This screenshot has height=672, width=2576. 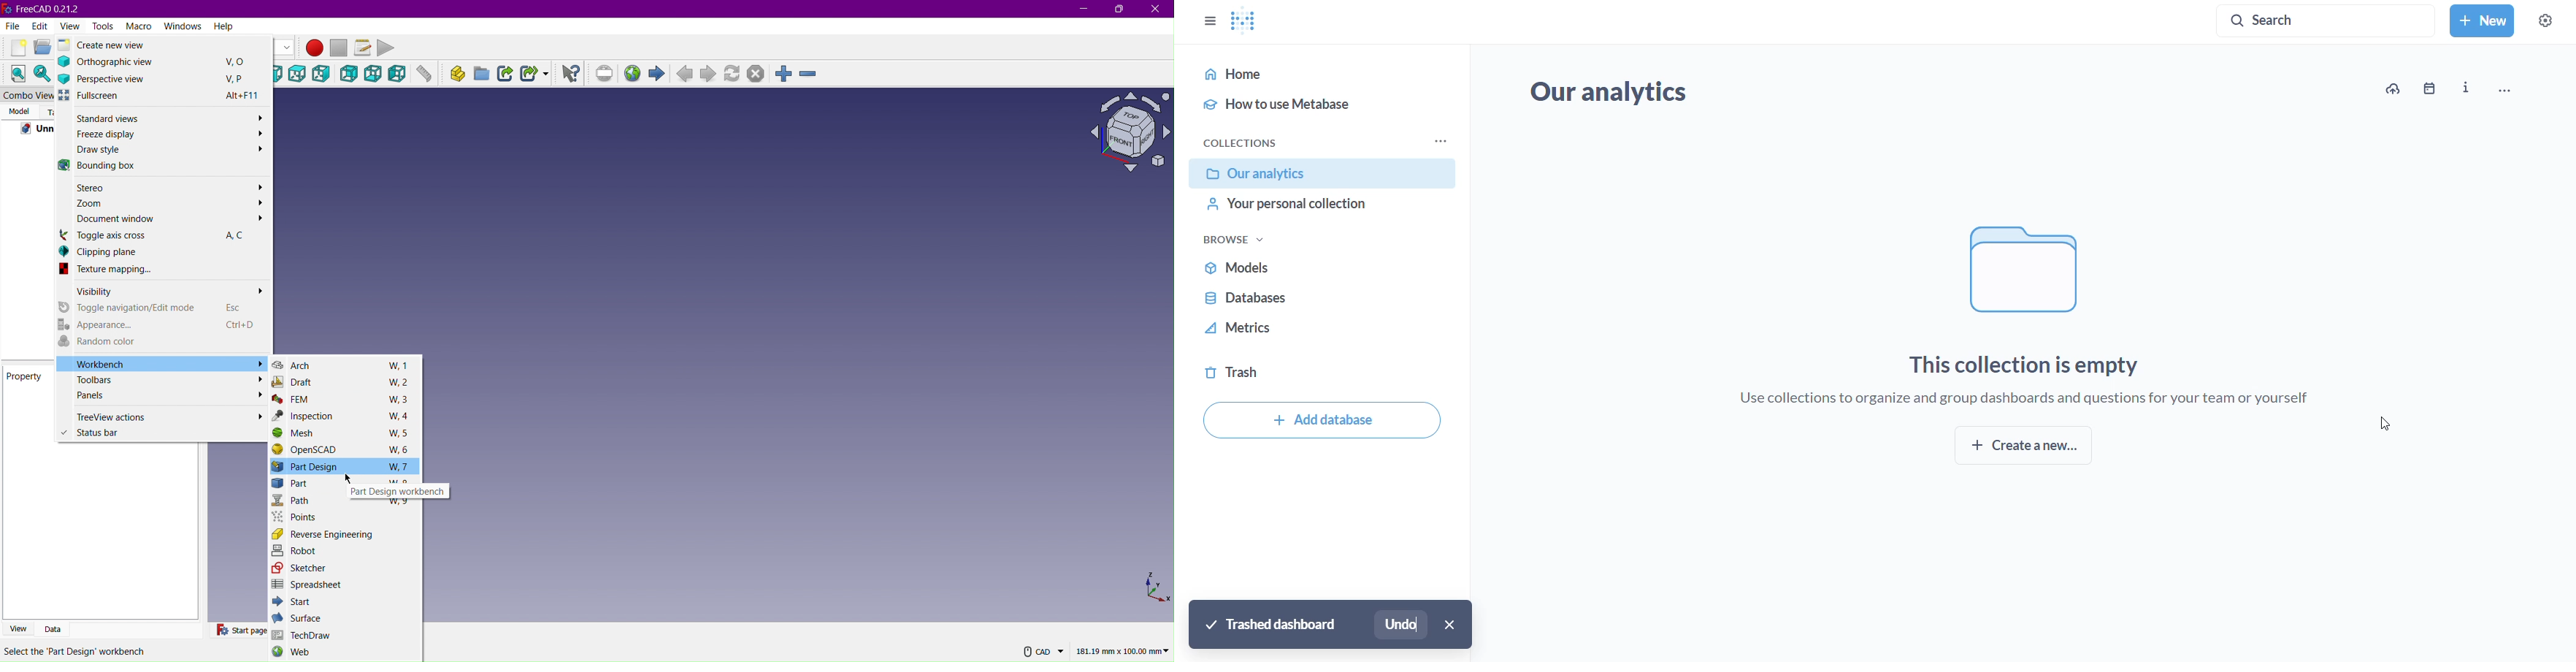 What do you see at coordinates (347, 382) in the screenshot?
I see `Draft W, 2` at bounding box center [347, 382].